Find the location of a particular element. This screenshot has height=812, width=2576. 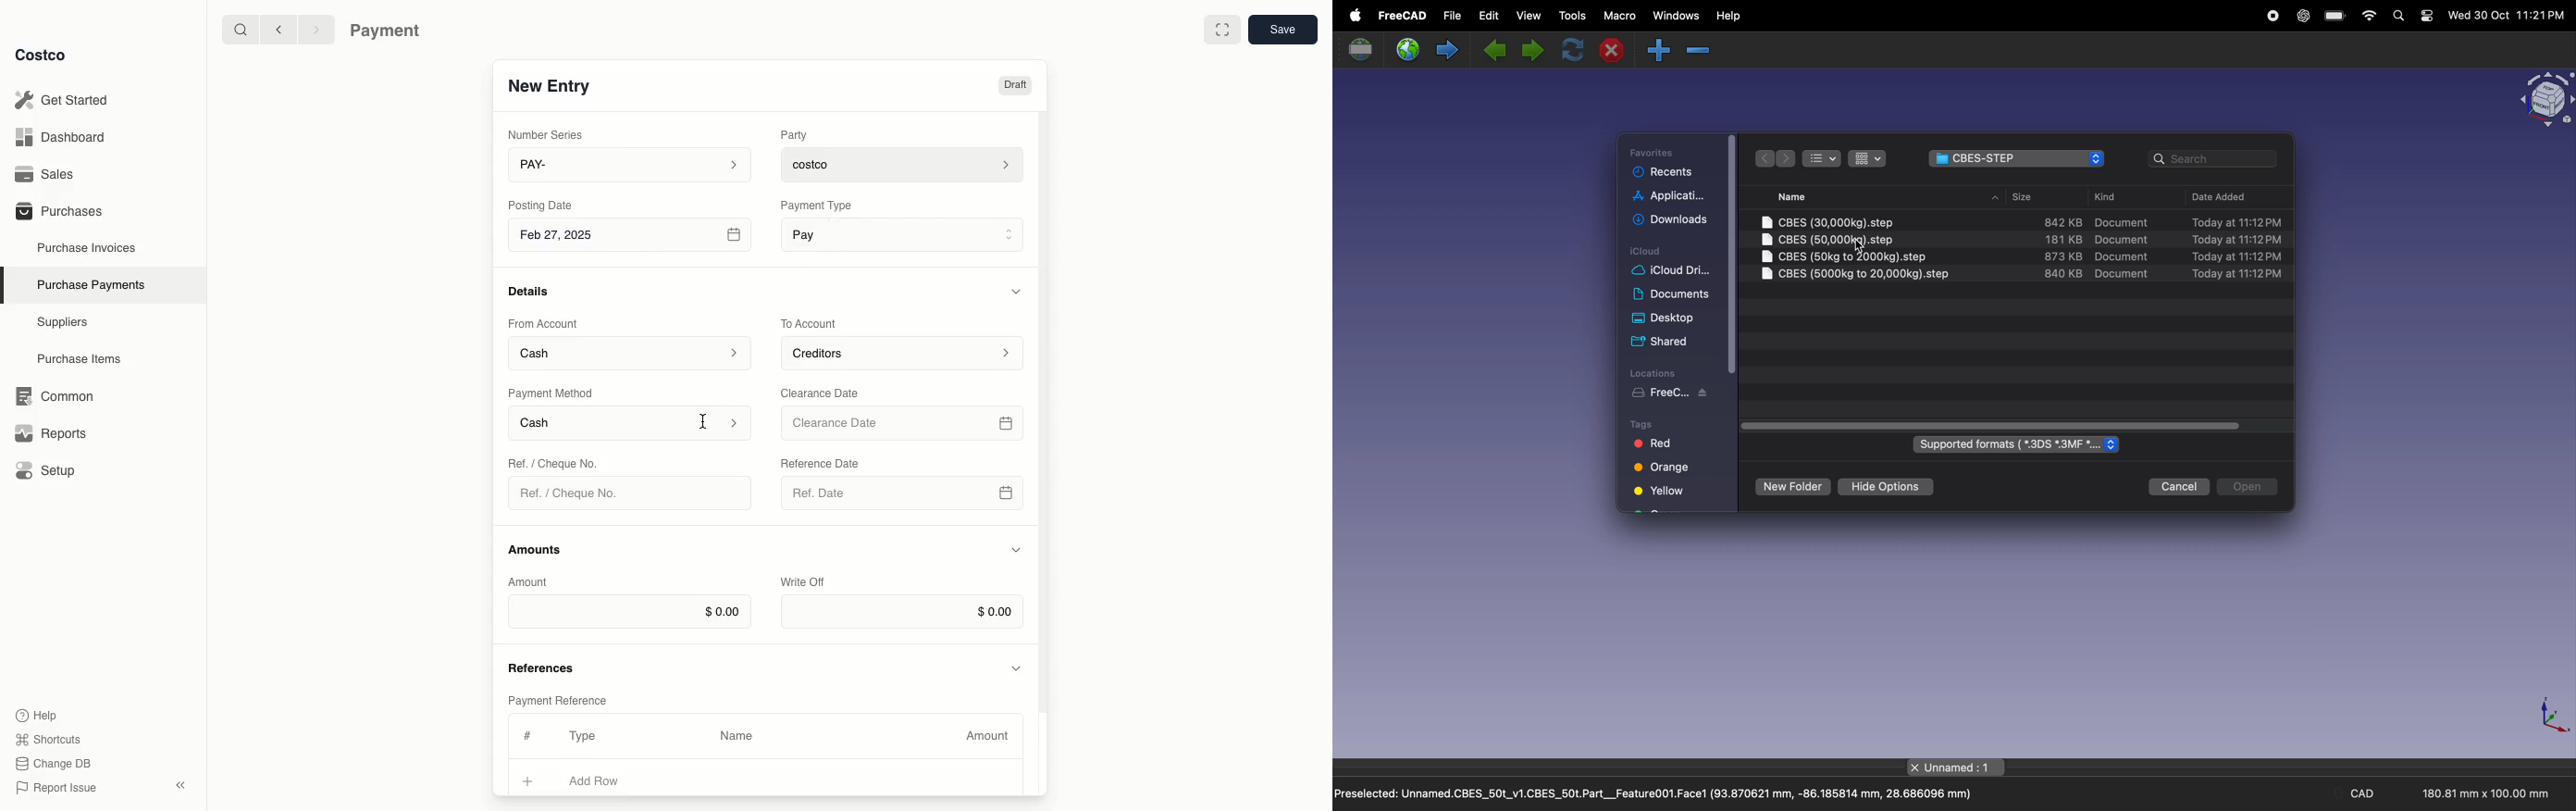

Shortcuts is located at coordinates (47, 738).